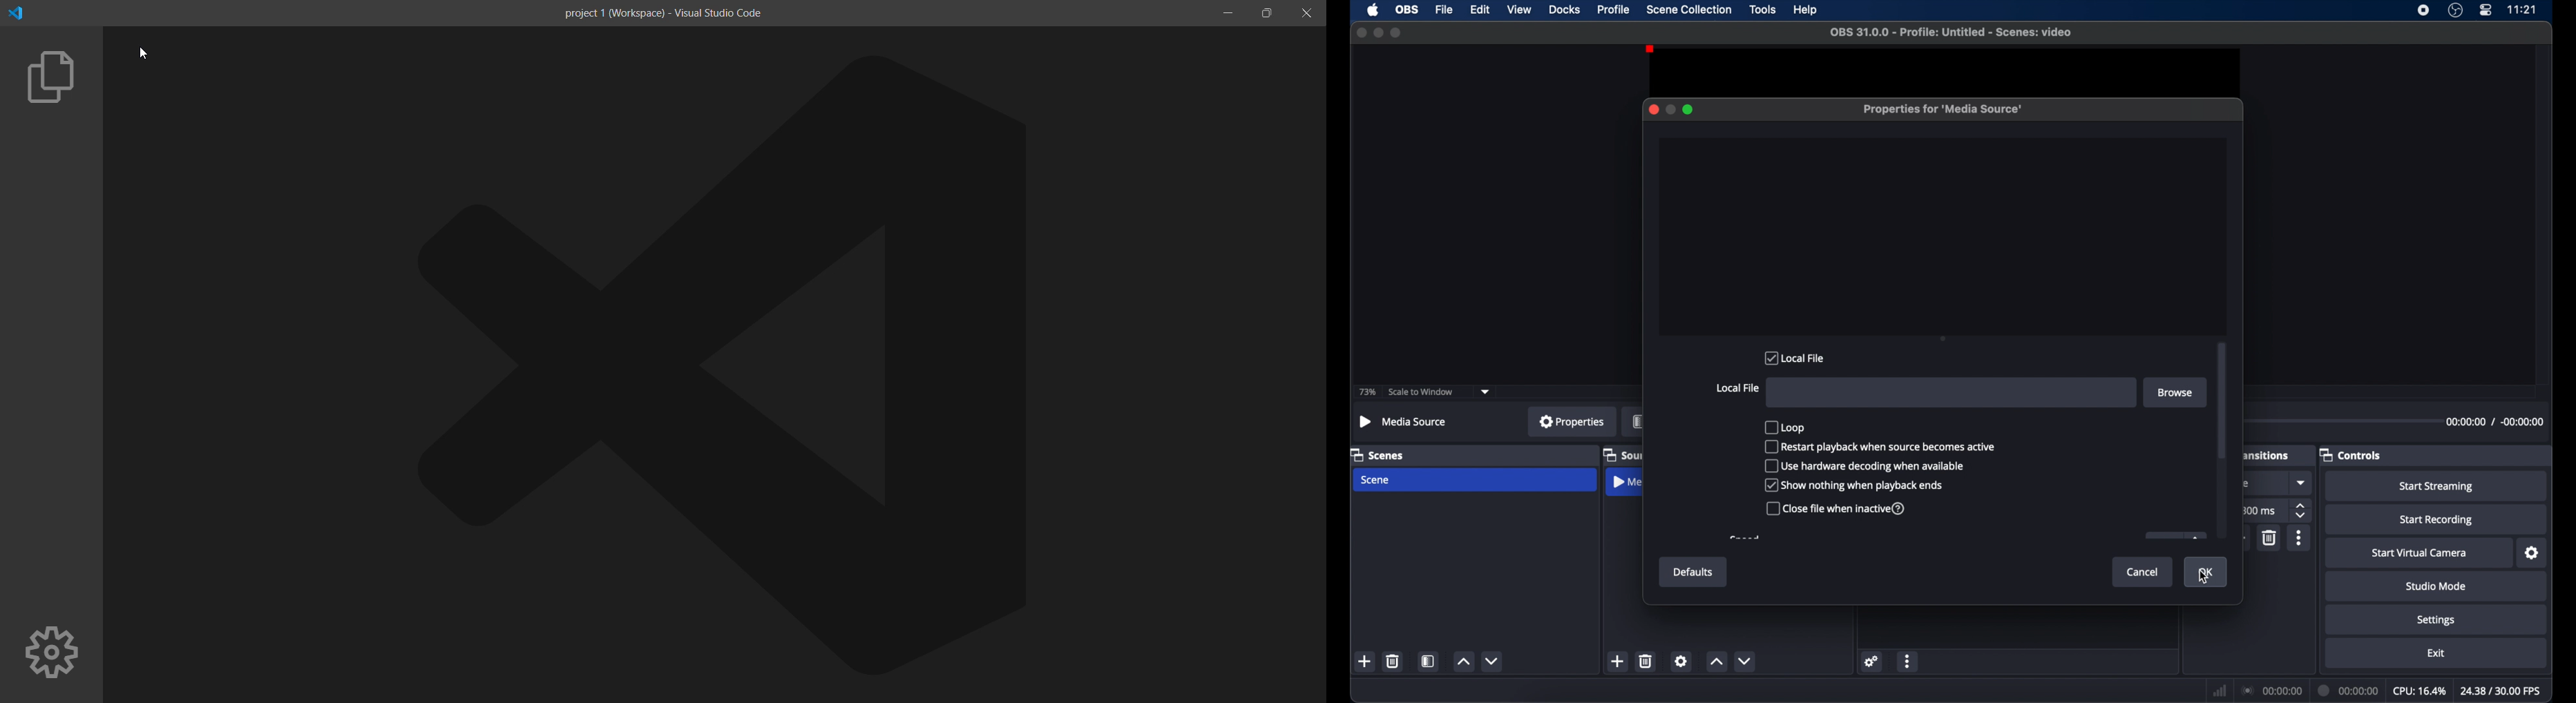 This screenshot has height=728, width=2576. Describe the element at coordinates (1639, 421) in the screenshot. I see `filters` at that location.